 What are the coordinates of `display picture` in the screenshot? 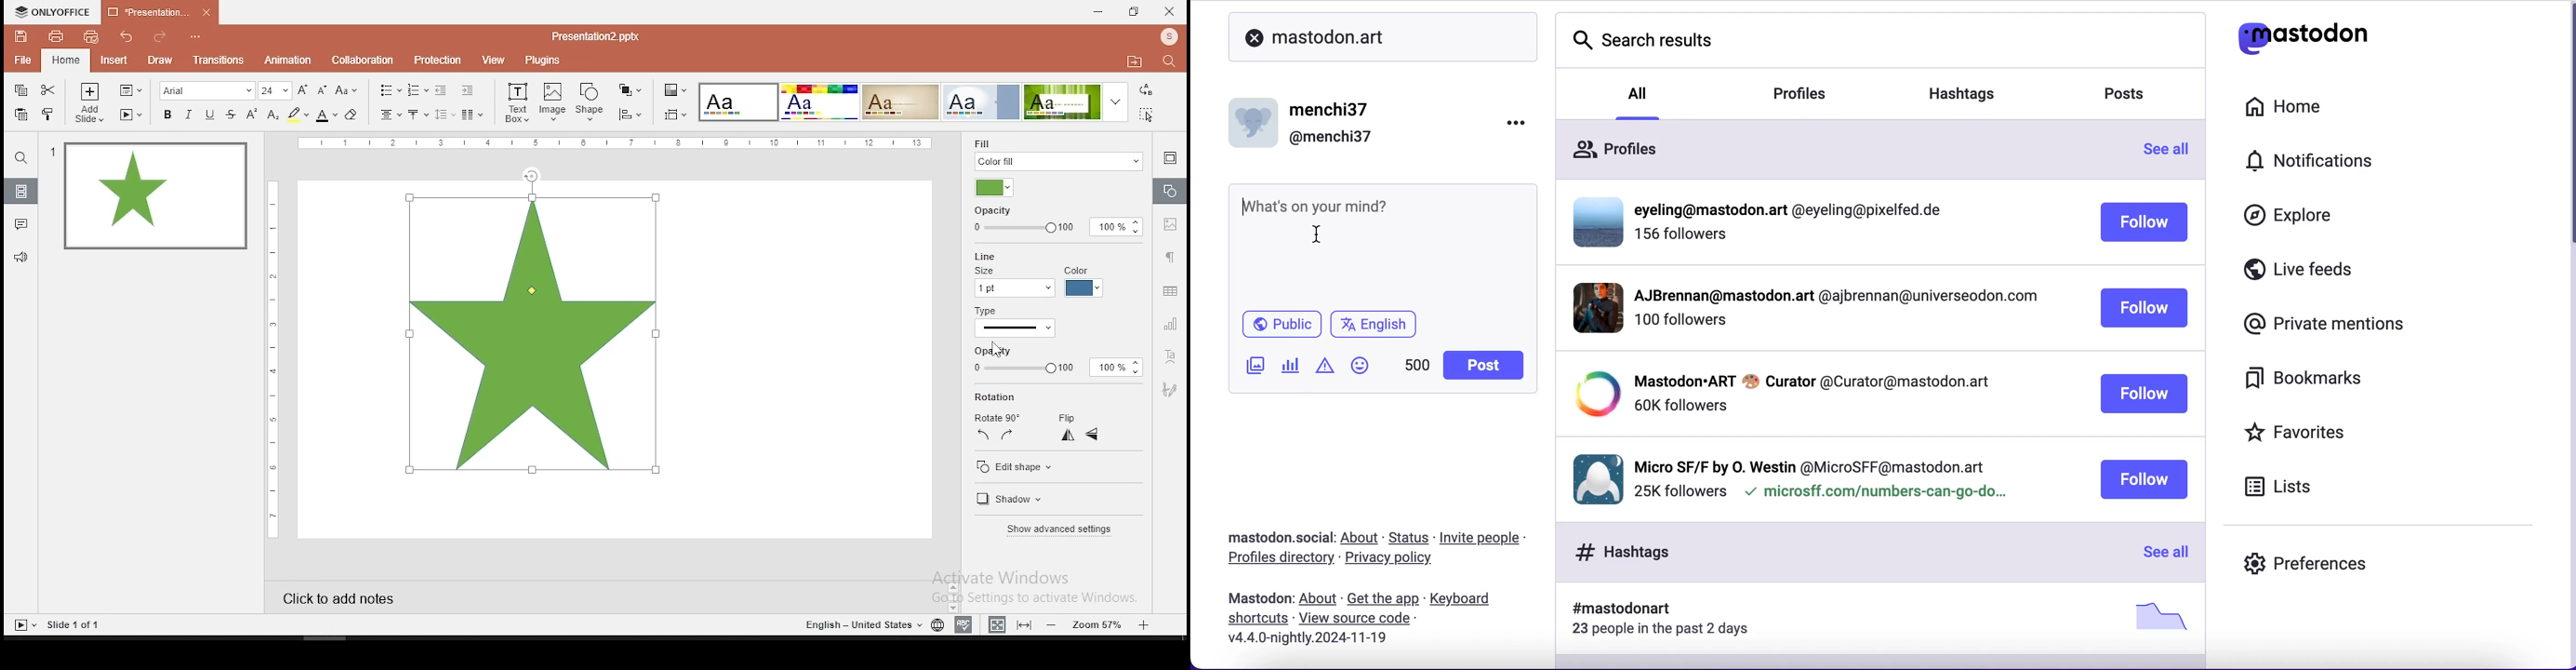 It's located at (1255, 119).